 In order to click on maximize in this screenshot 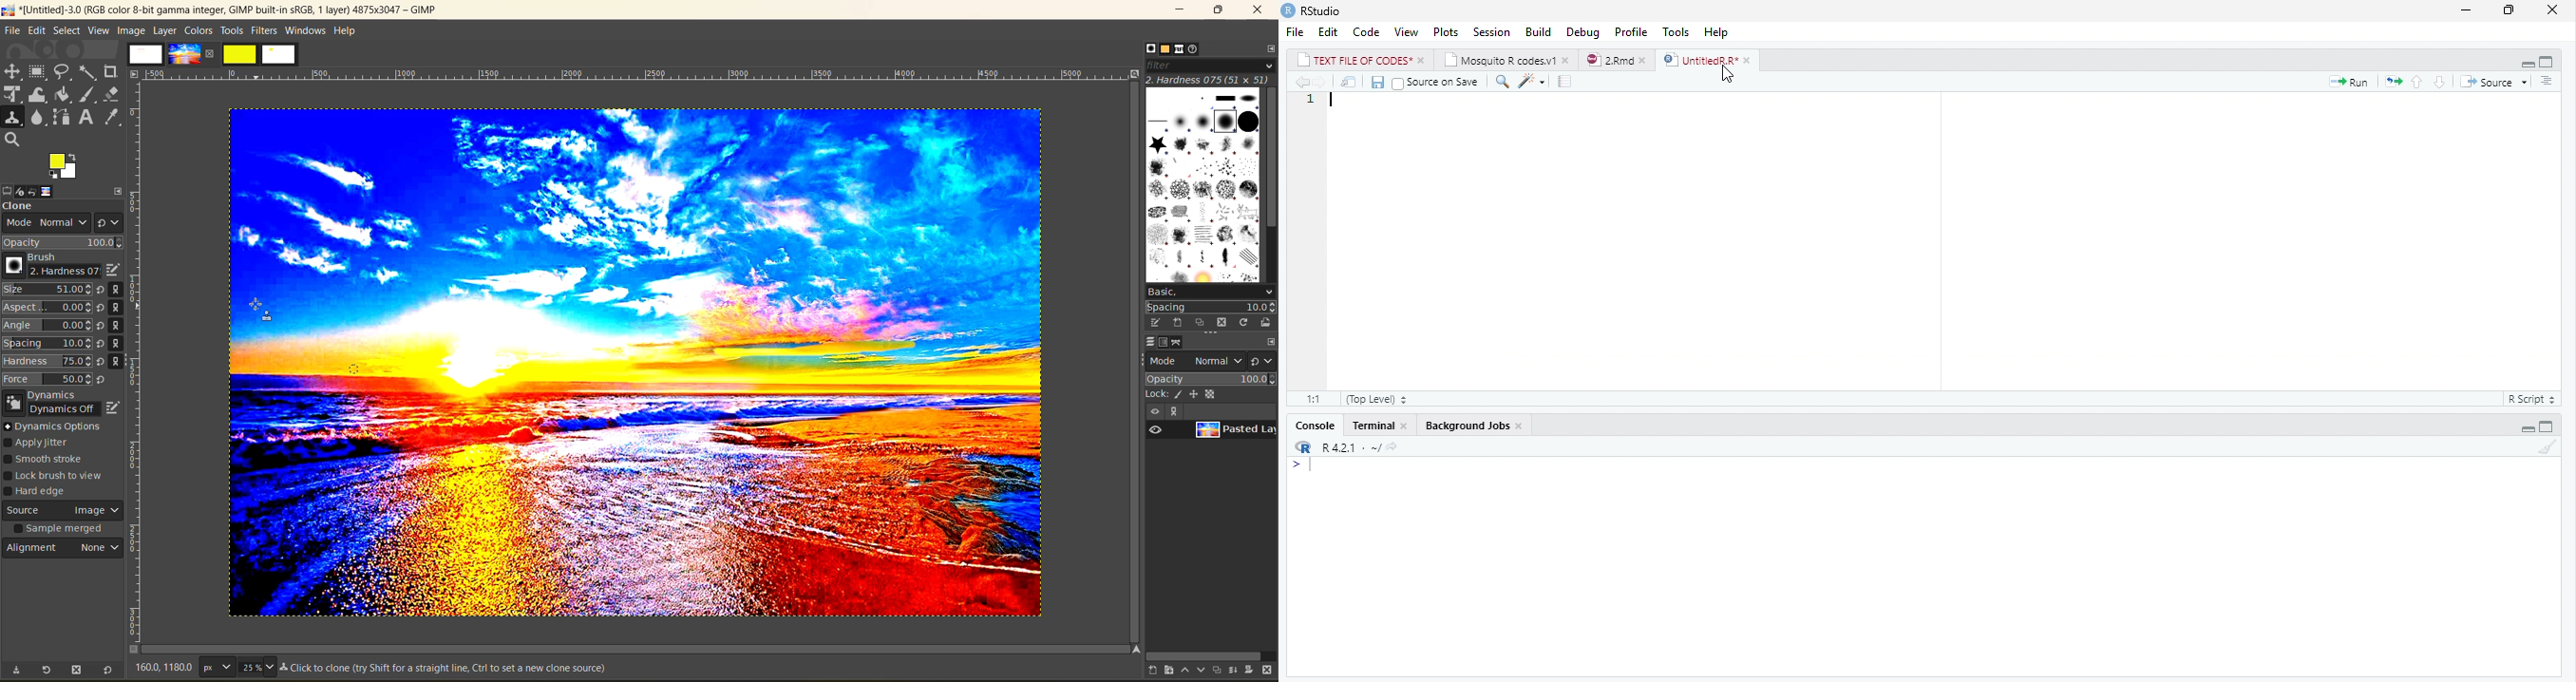, I will do `click(2547, 63)`.